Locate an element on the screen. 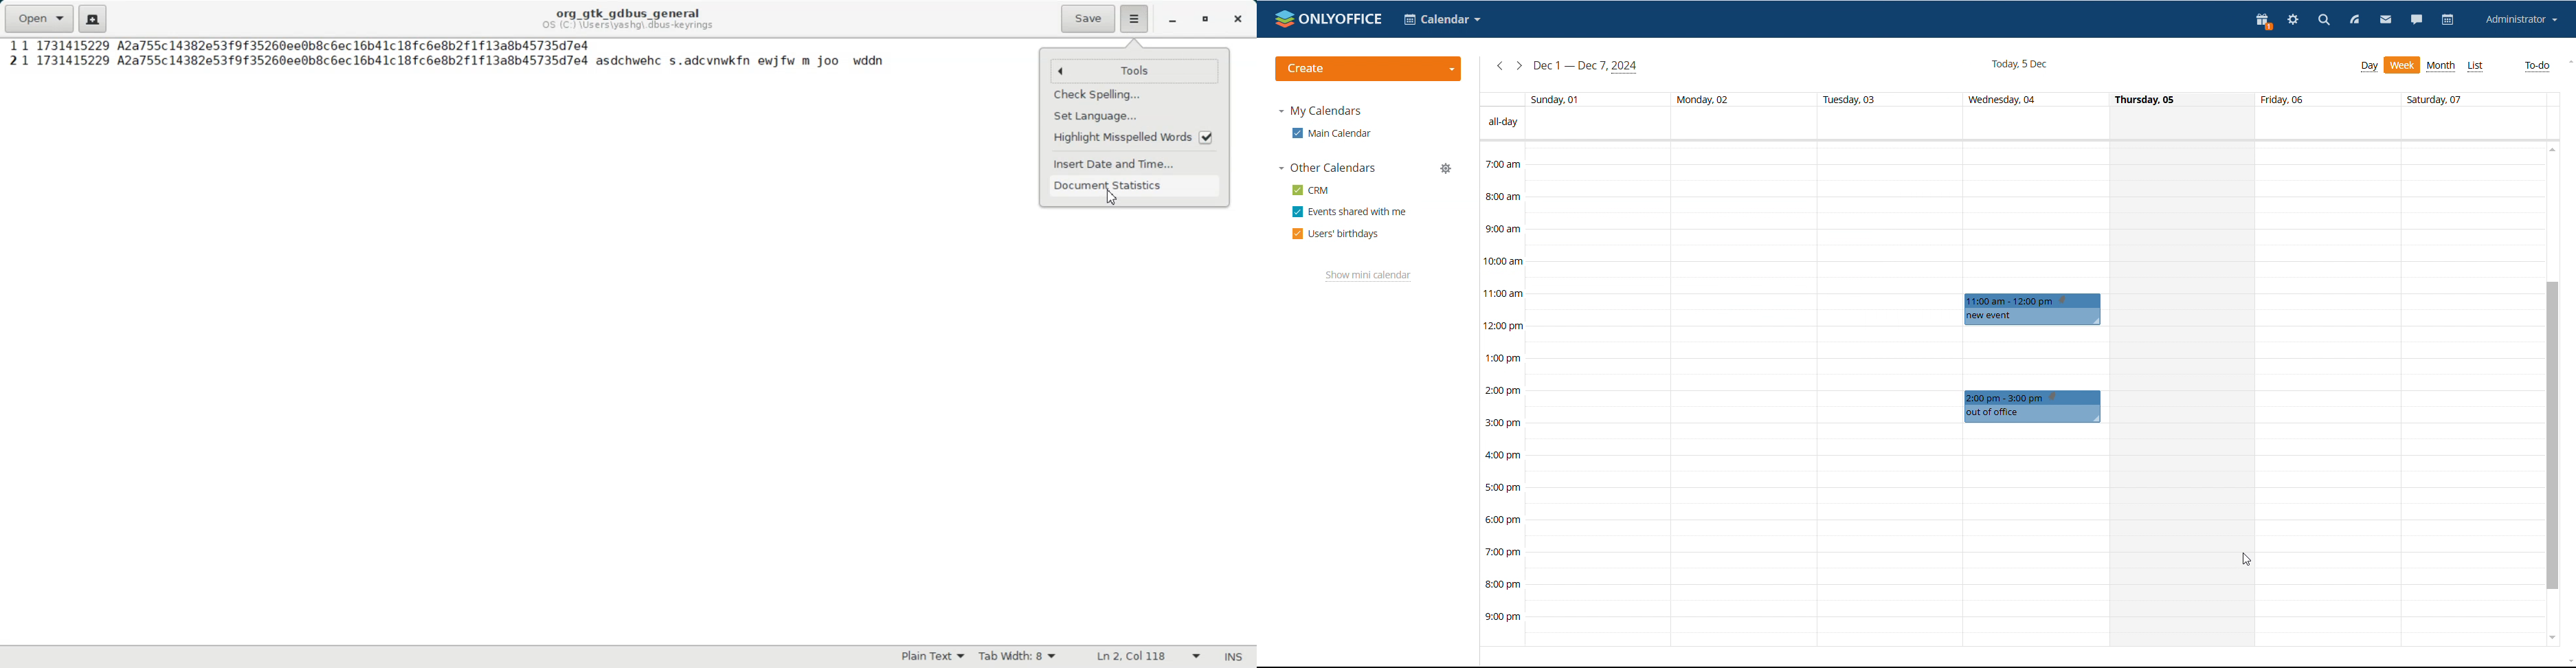  OS (C) \Users\yashg\ dbus -keyrings is located at coordinates (631, 28).